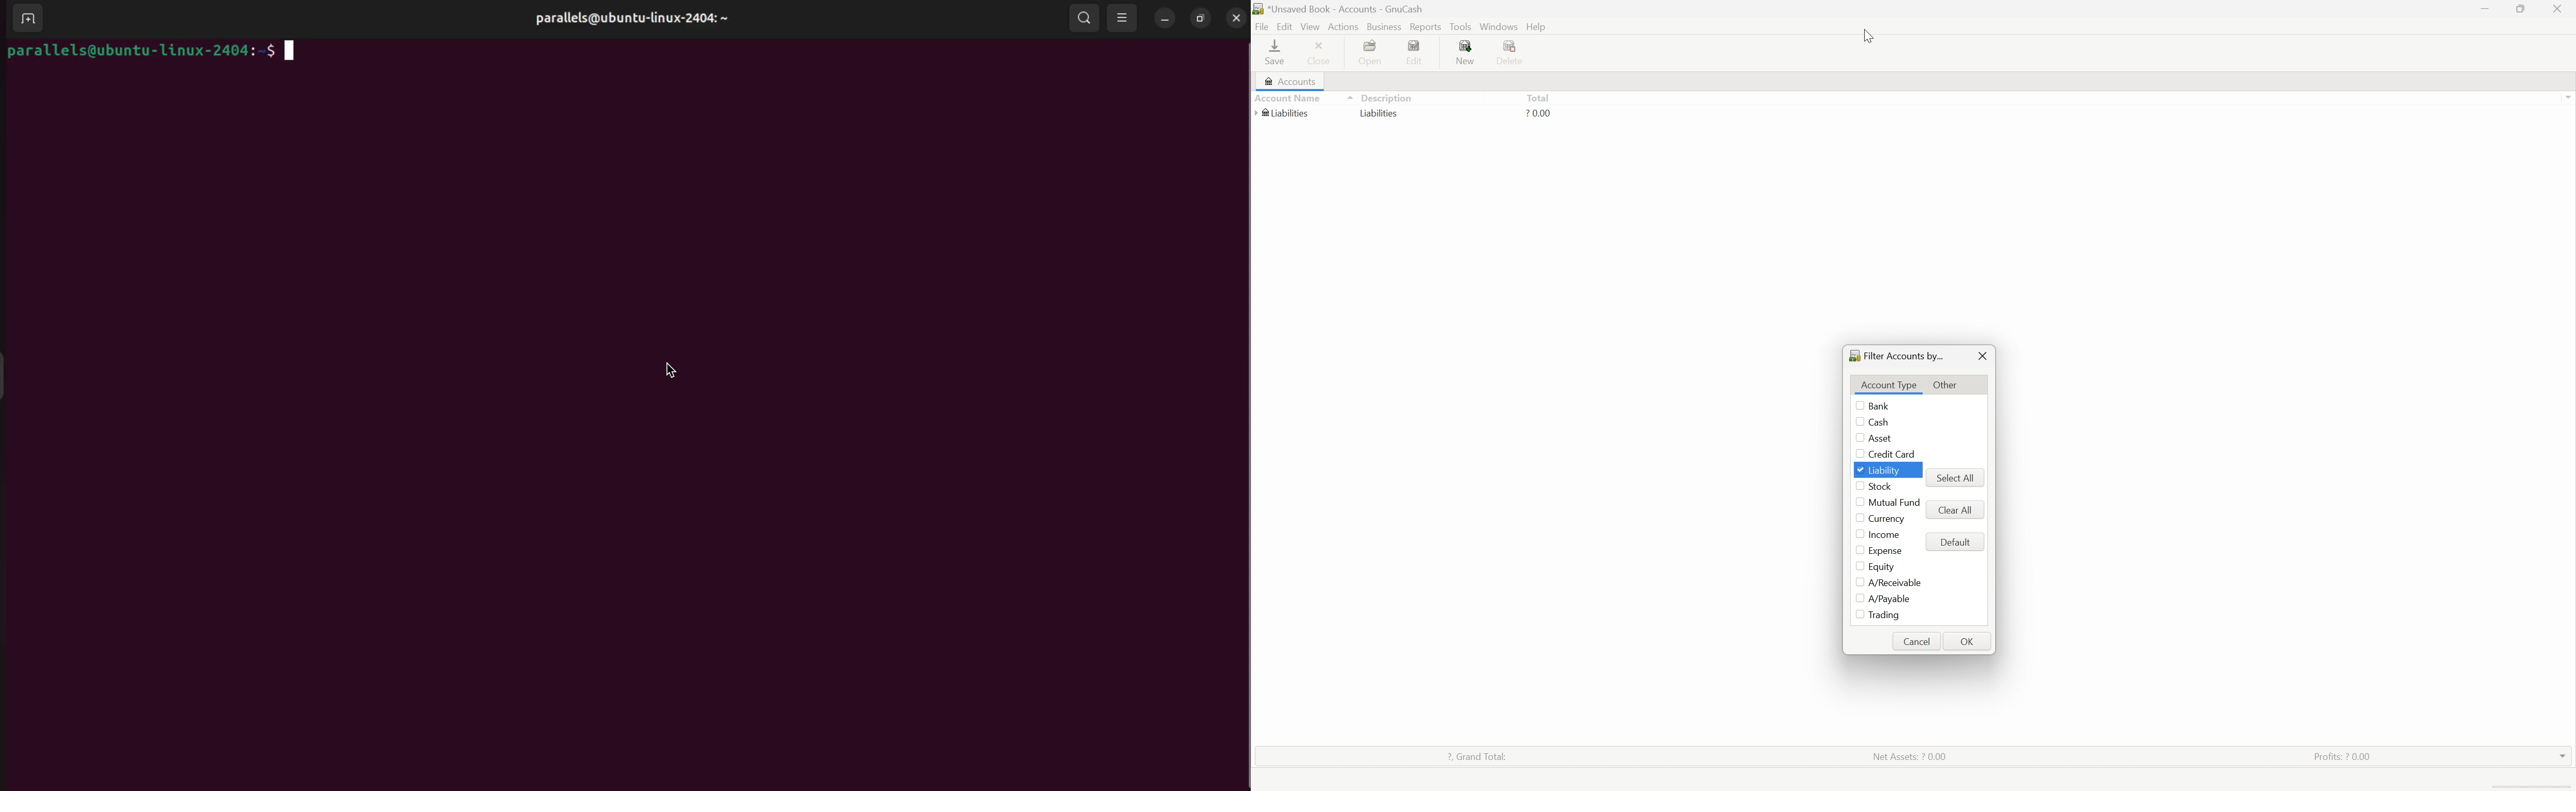  I want to click on search bar, so click(1084, 17).